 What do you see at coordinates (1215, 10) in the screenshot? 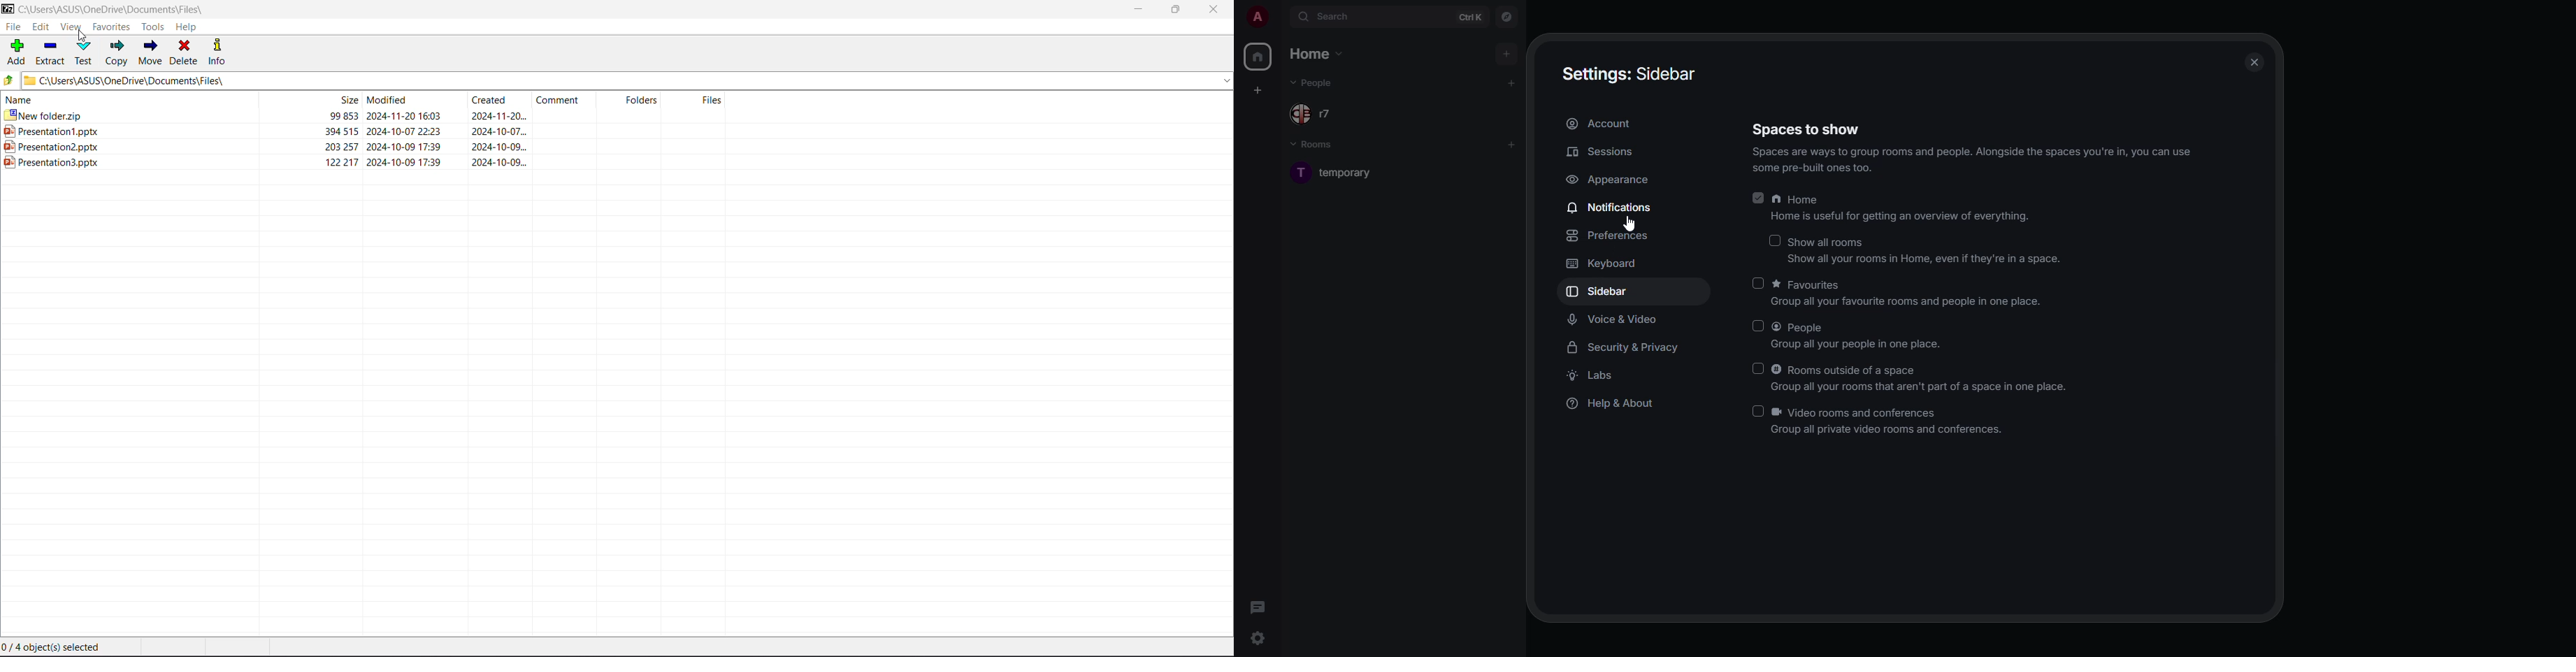
I see `Close` at bounding box center [1215, 10].